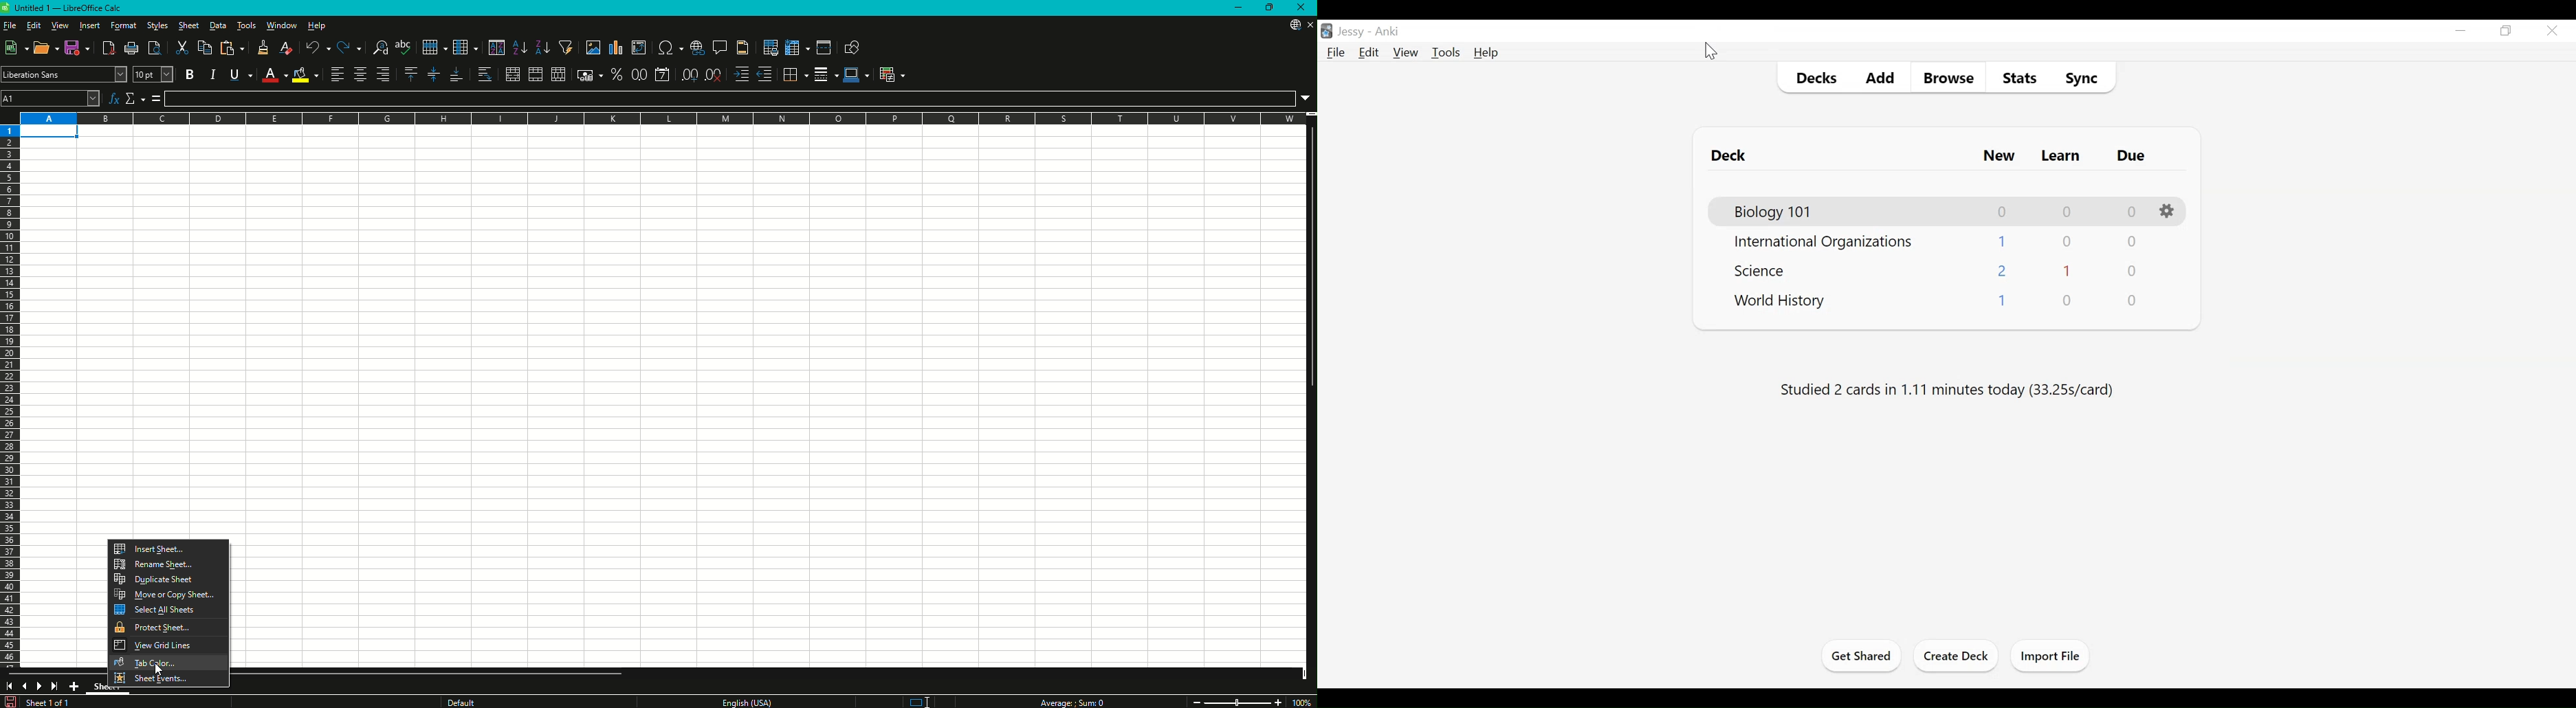 This screenshot has height=728, width=2576. I want to click on Deck Name, so click(1825, 243).